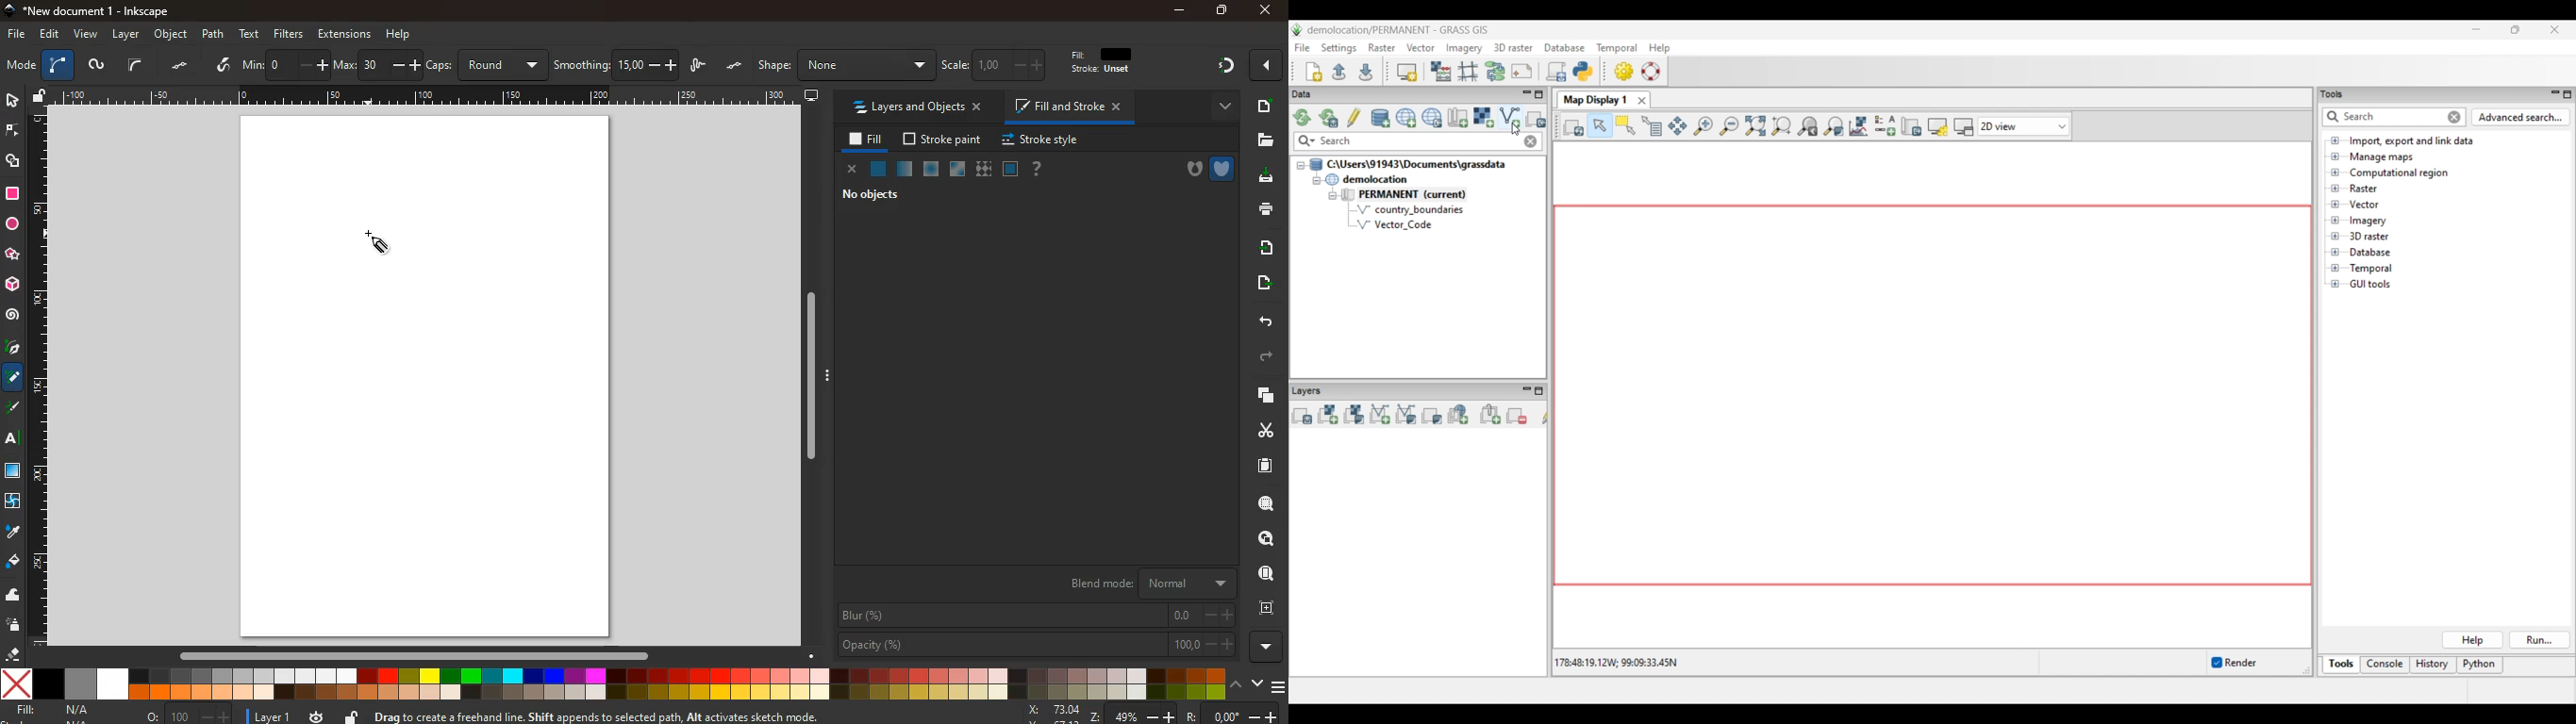 This screenshot has height=728, width=2576. I want to click on help, so click(399, 35).